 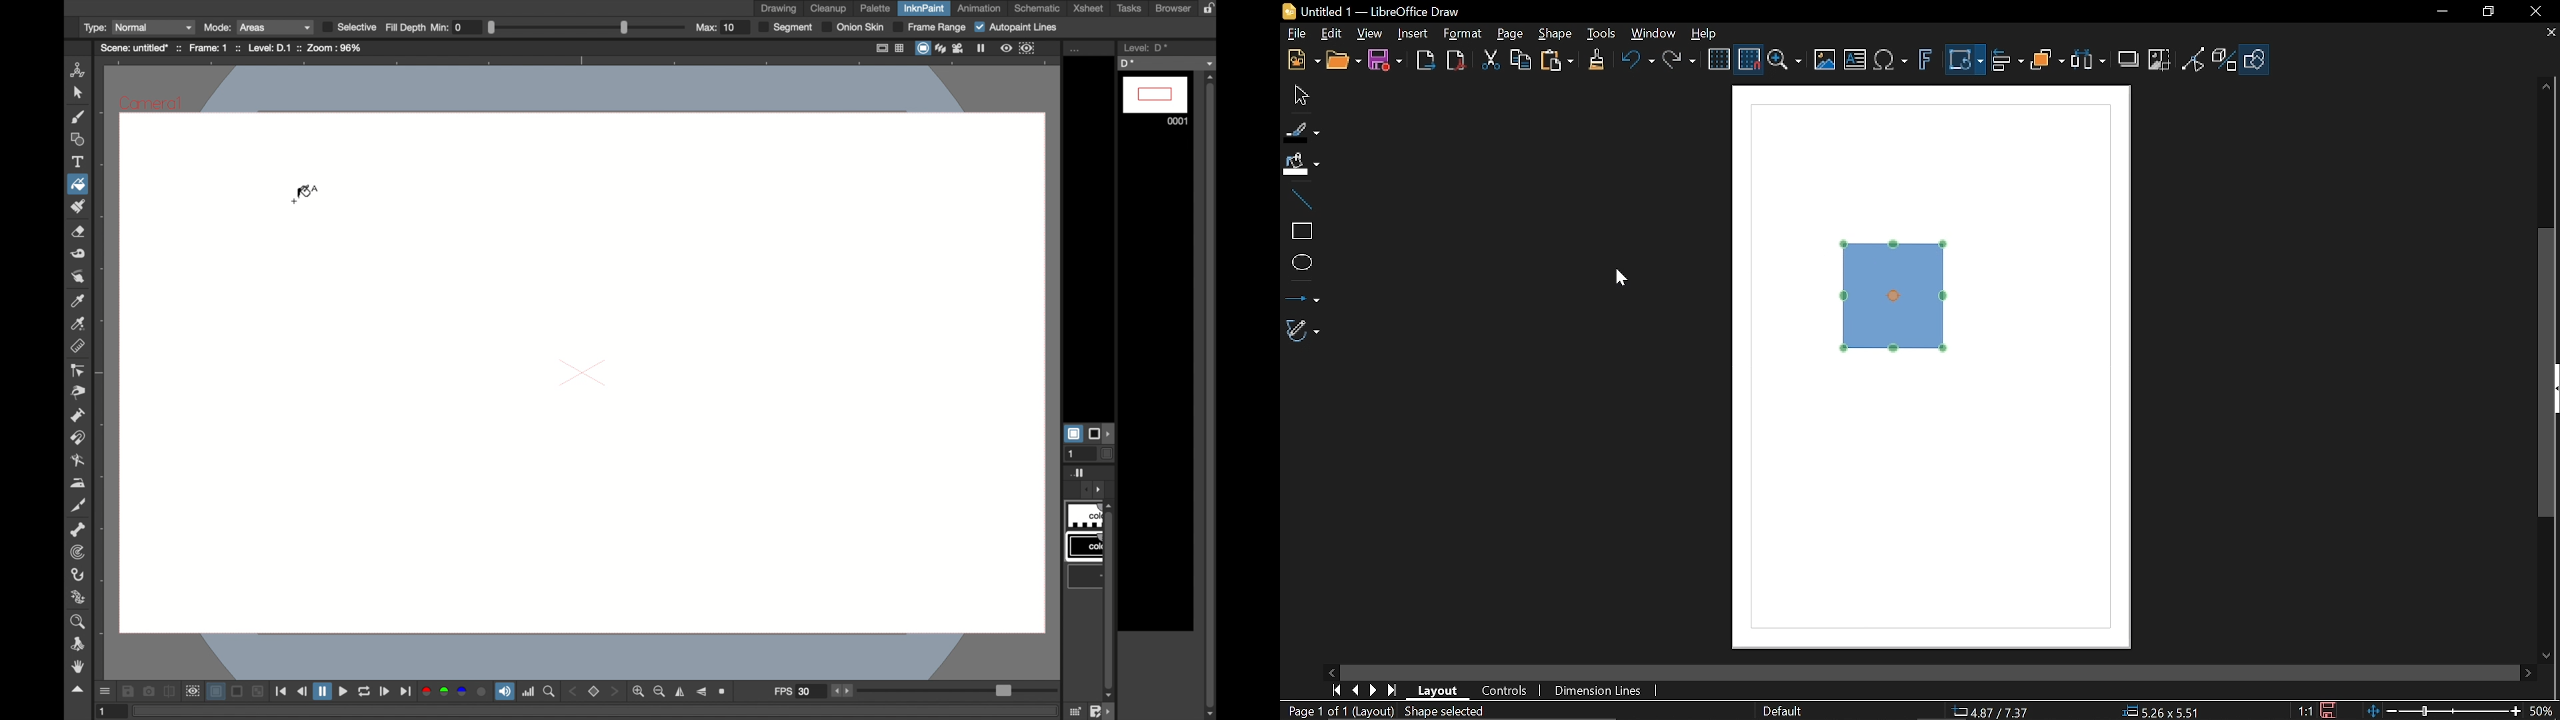 I want to click on Transformation, so click(x=1965, y=61).